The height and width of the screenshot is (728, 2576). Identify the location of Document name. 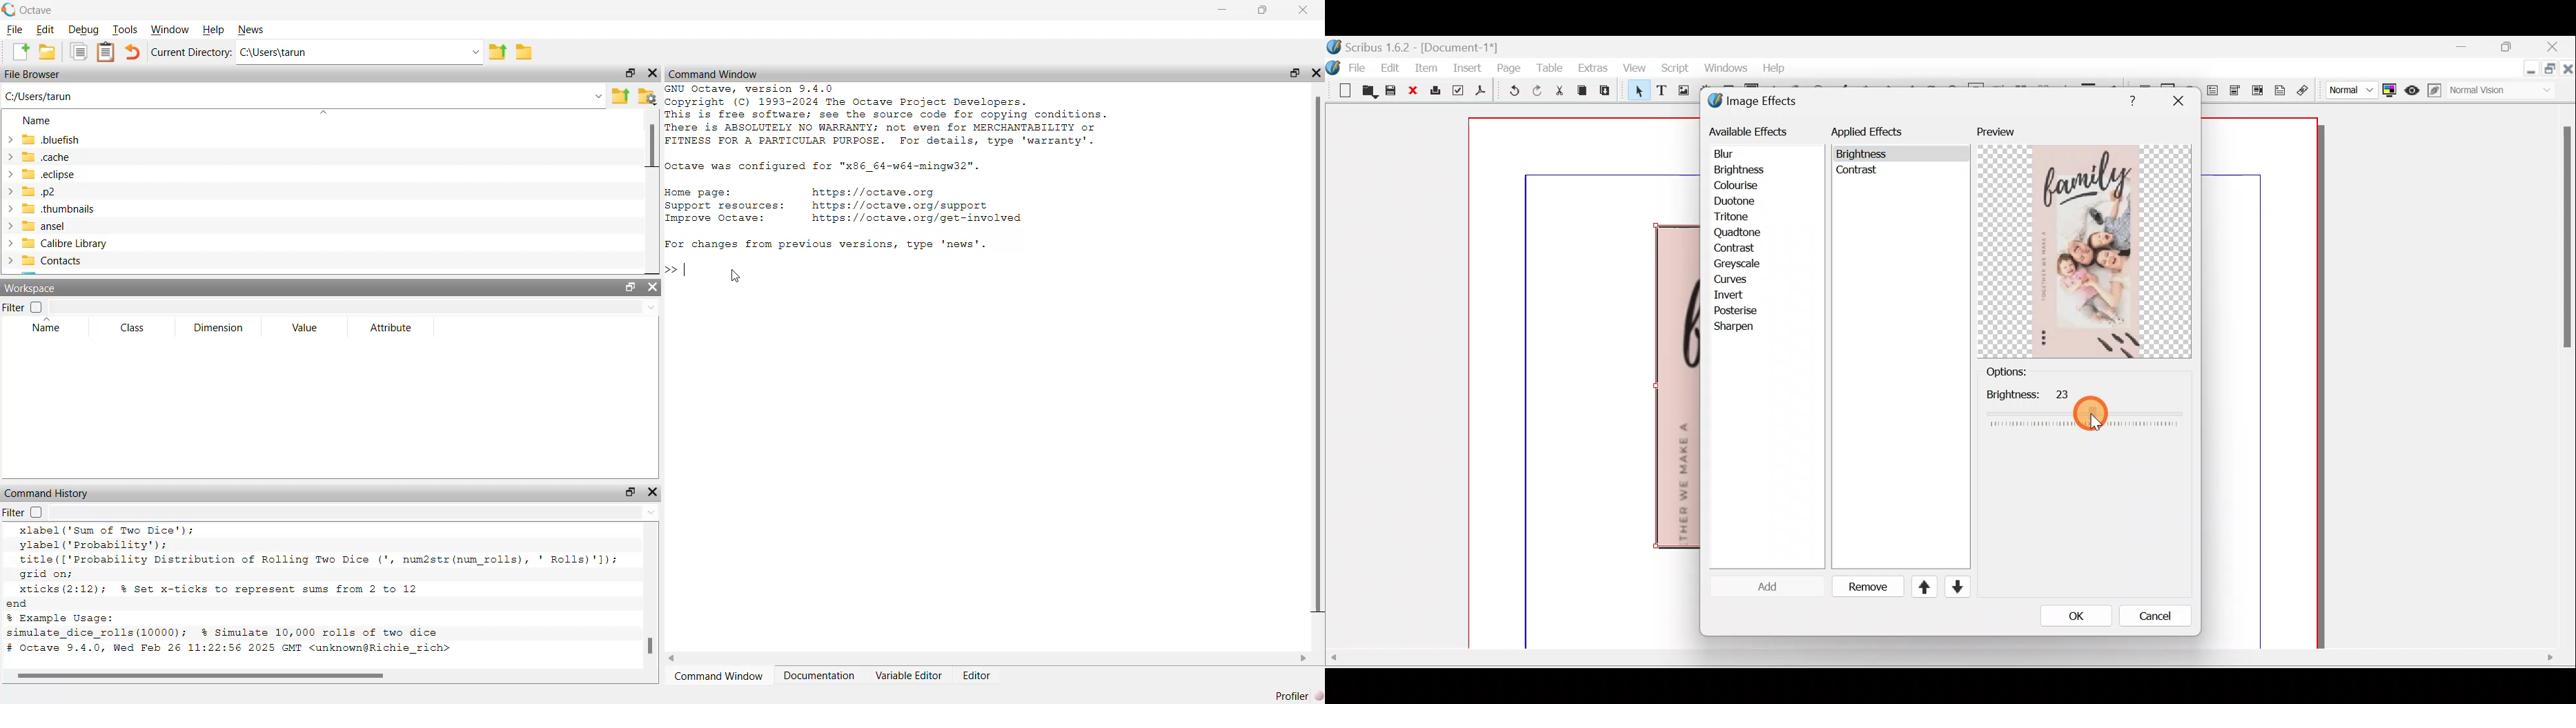
(1414, 46).